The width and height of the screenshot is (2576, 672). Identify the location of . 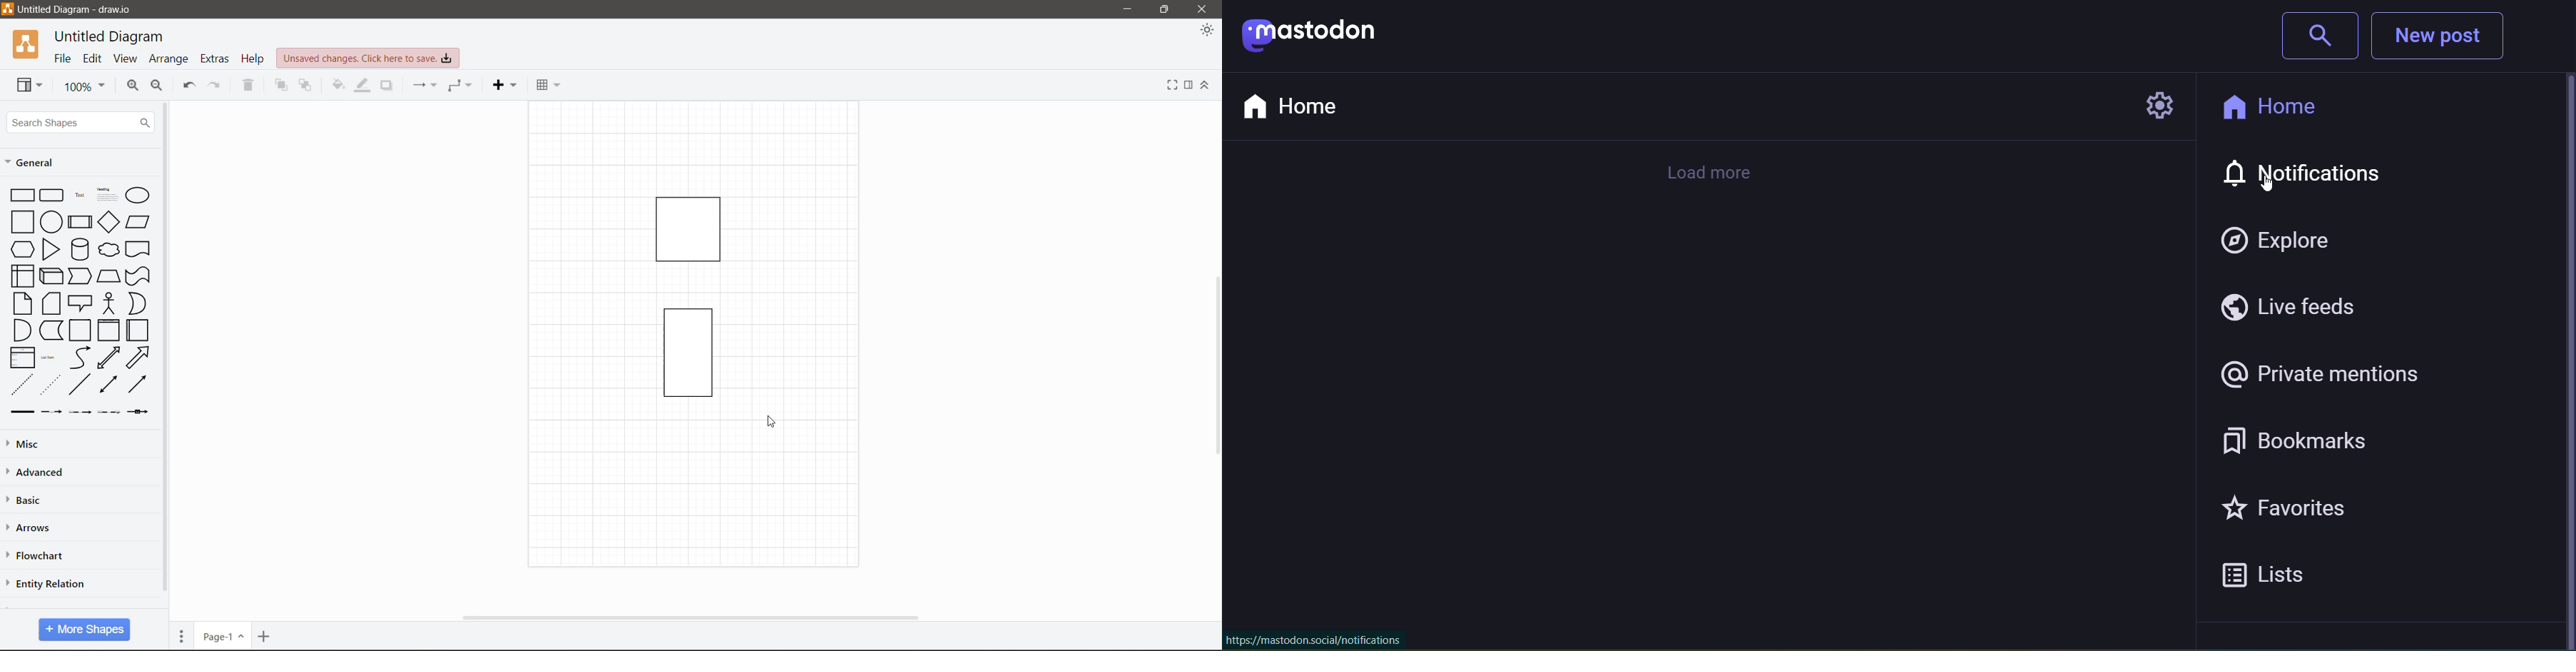
(111, 36).